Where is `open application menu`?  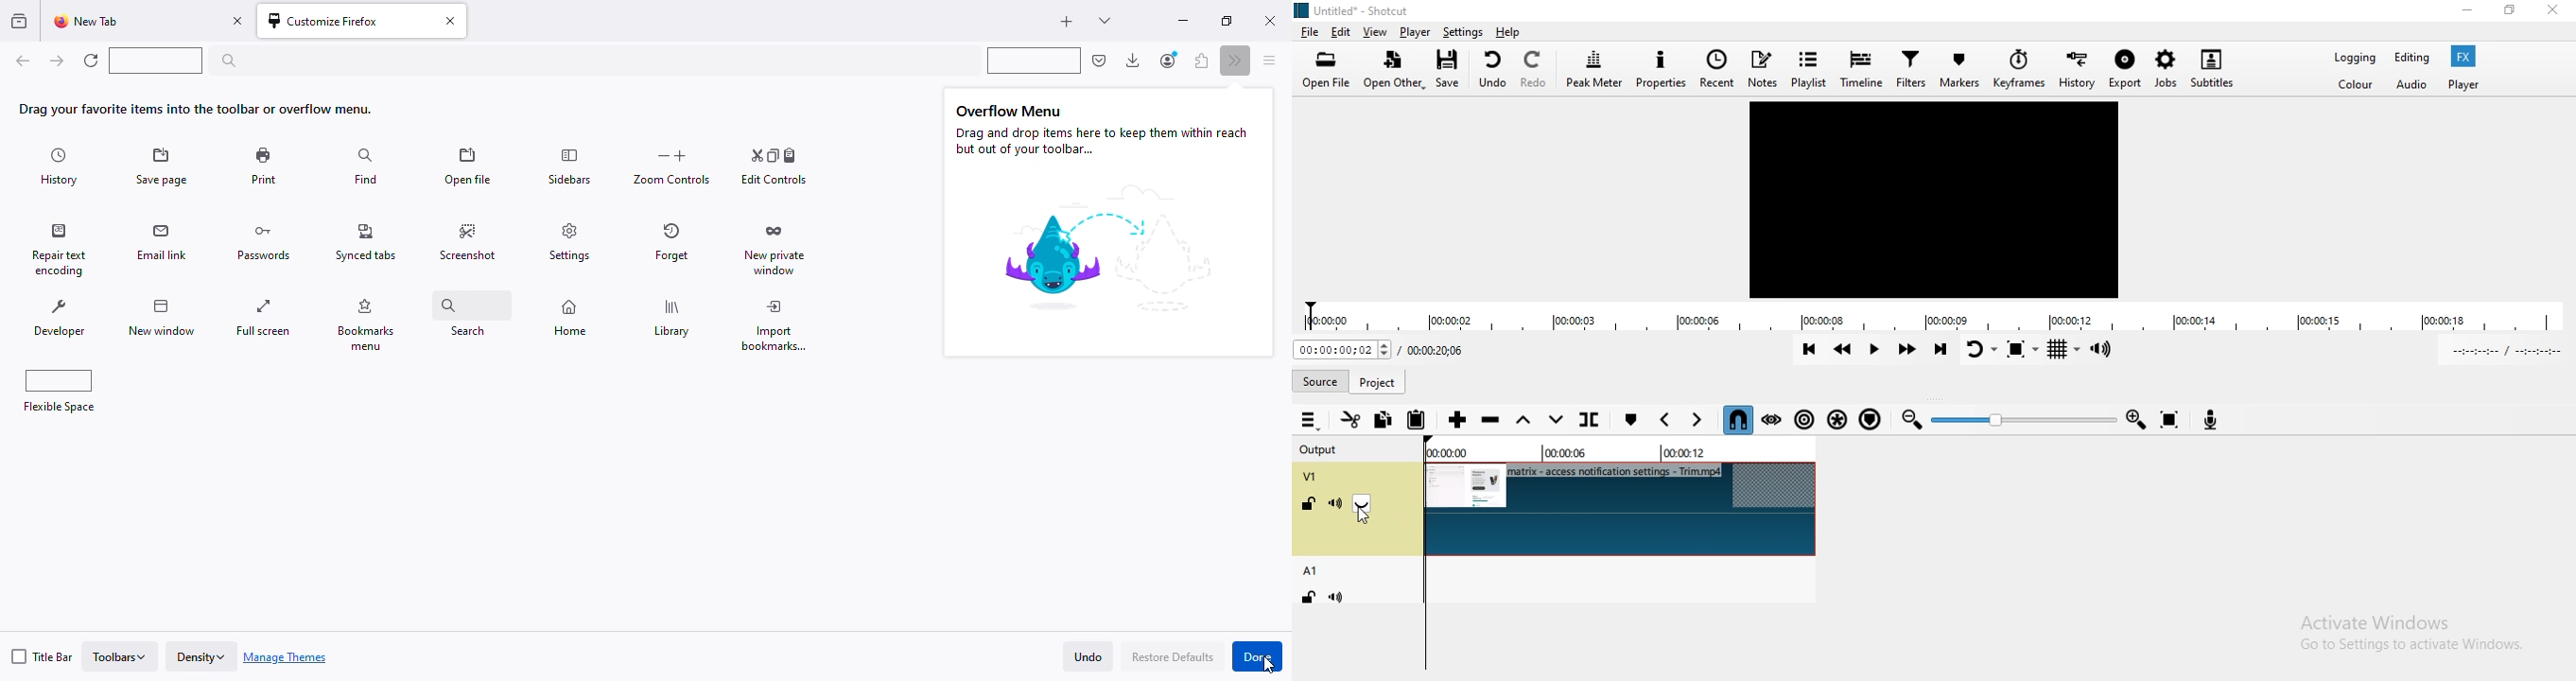
open application menu is located at coordinates (1270, 60).